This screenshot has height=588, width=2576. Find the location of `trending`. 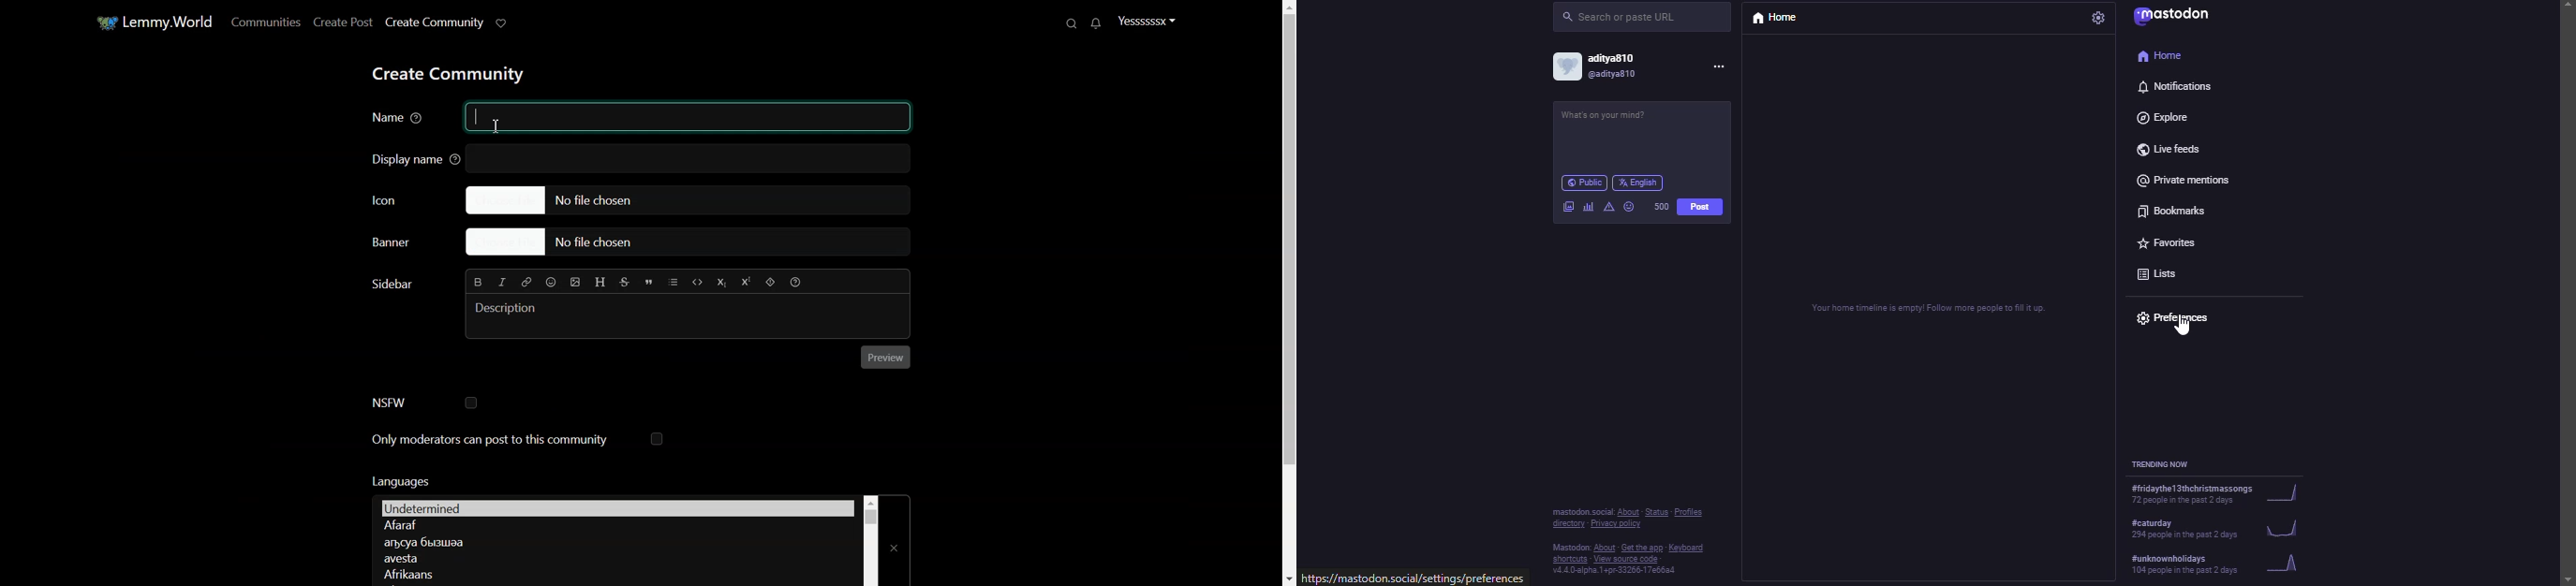

trending is located at coordinates (2167, 463).